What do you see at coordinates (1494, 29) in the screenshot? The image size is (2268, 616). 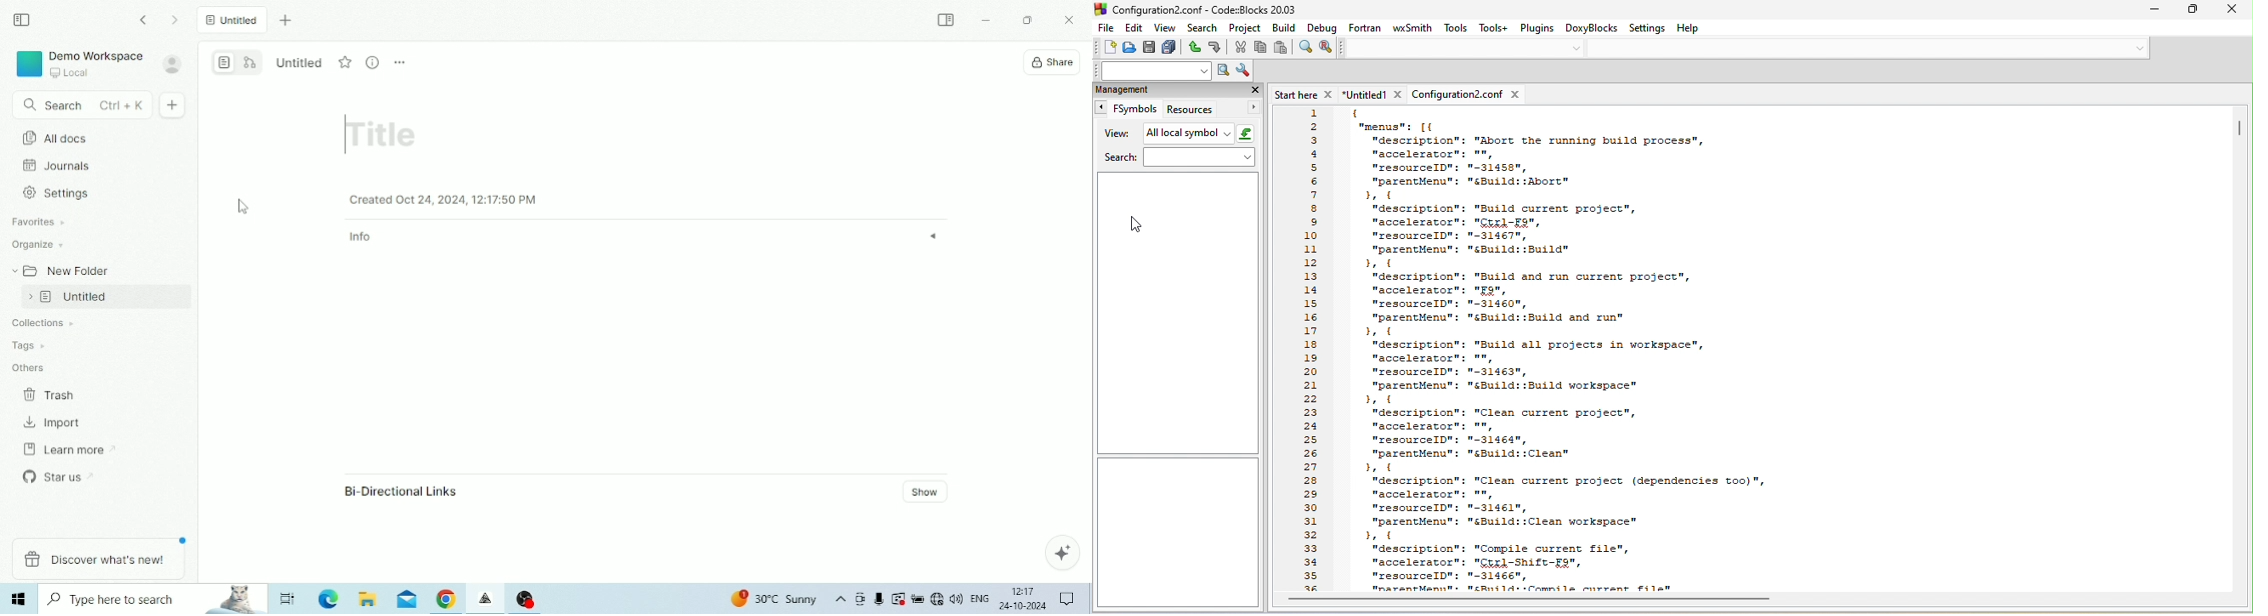 I see `tools+` at bounding box center [1494, 29].